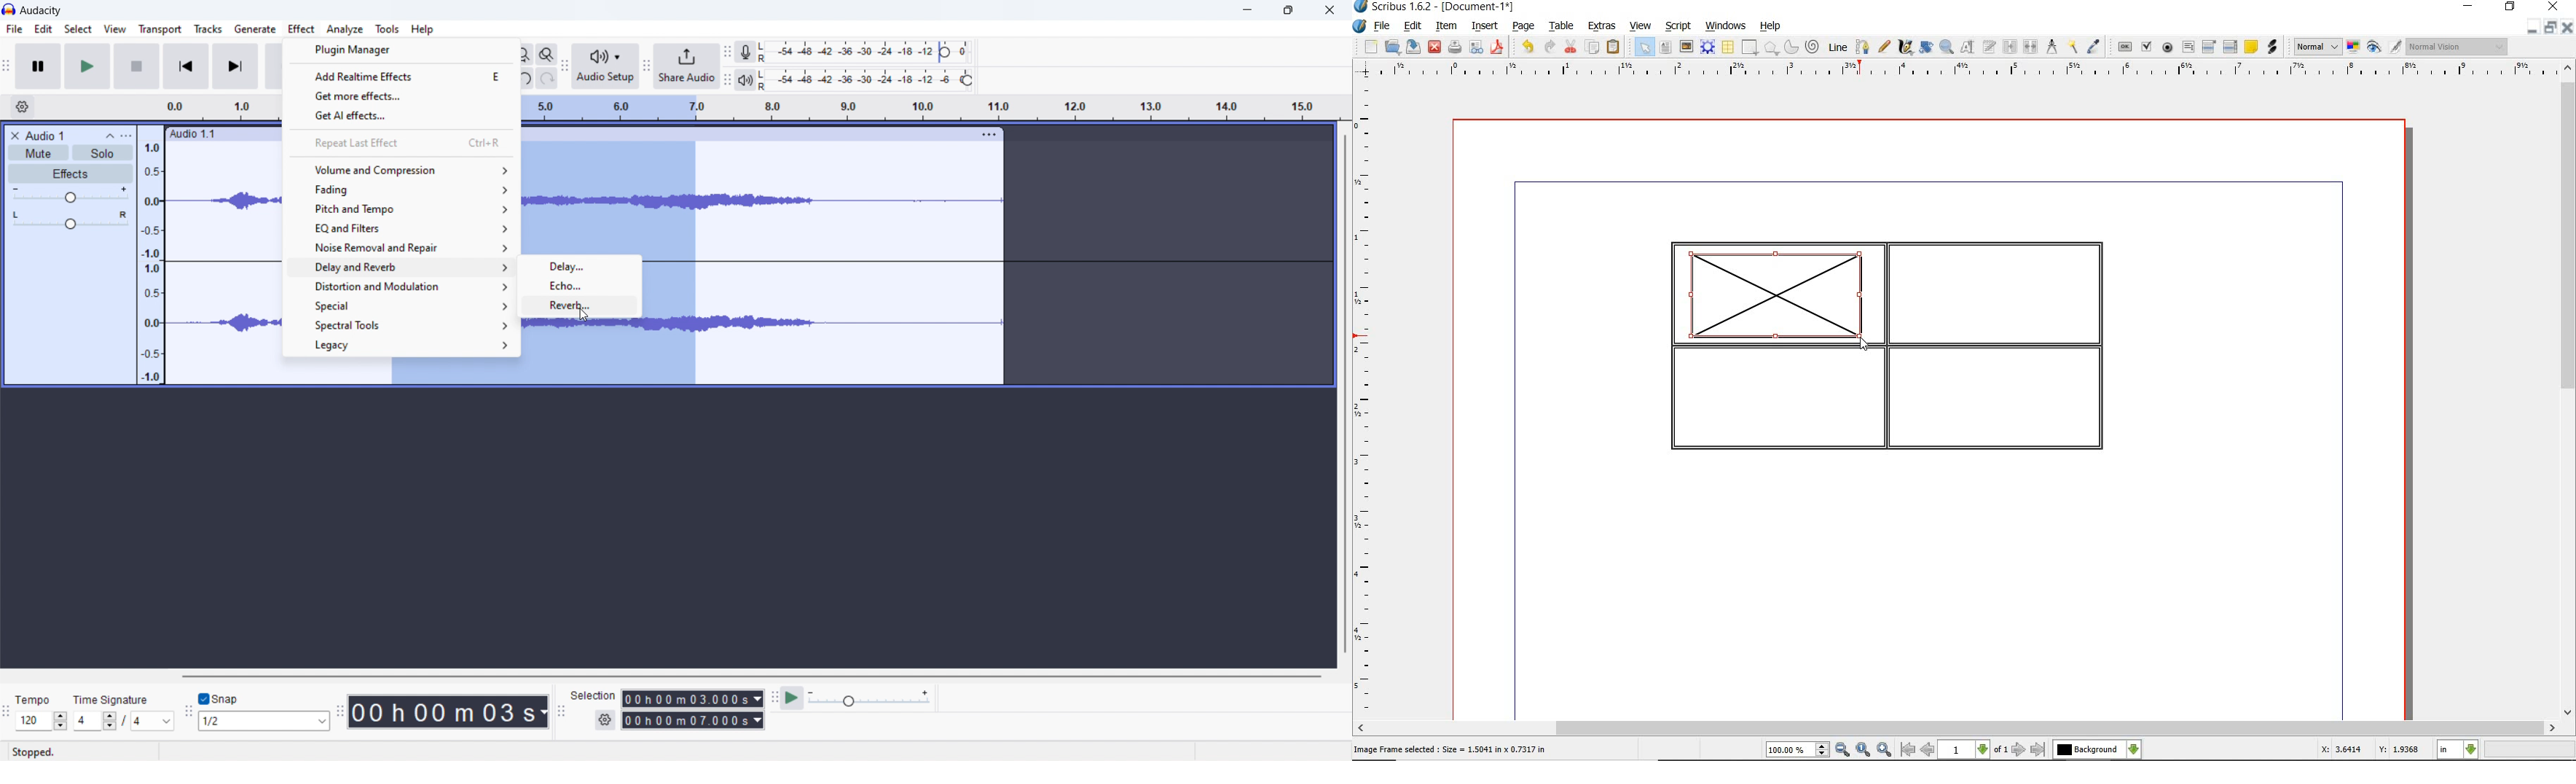  What do you see at coordinates (10, 9) in the screenshot?
I see `logo` at bounding box center [10, 9].